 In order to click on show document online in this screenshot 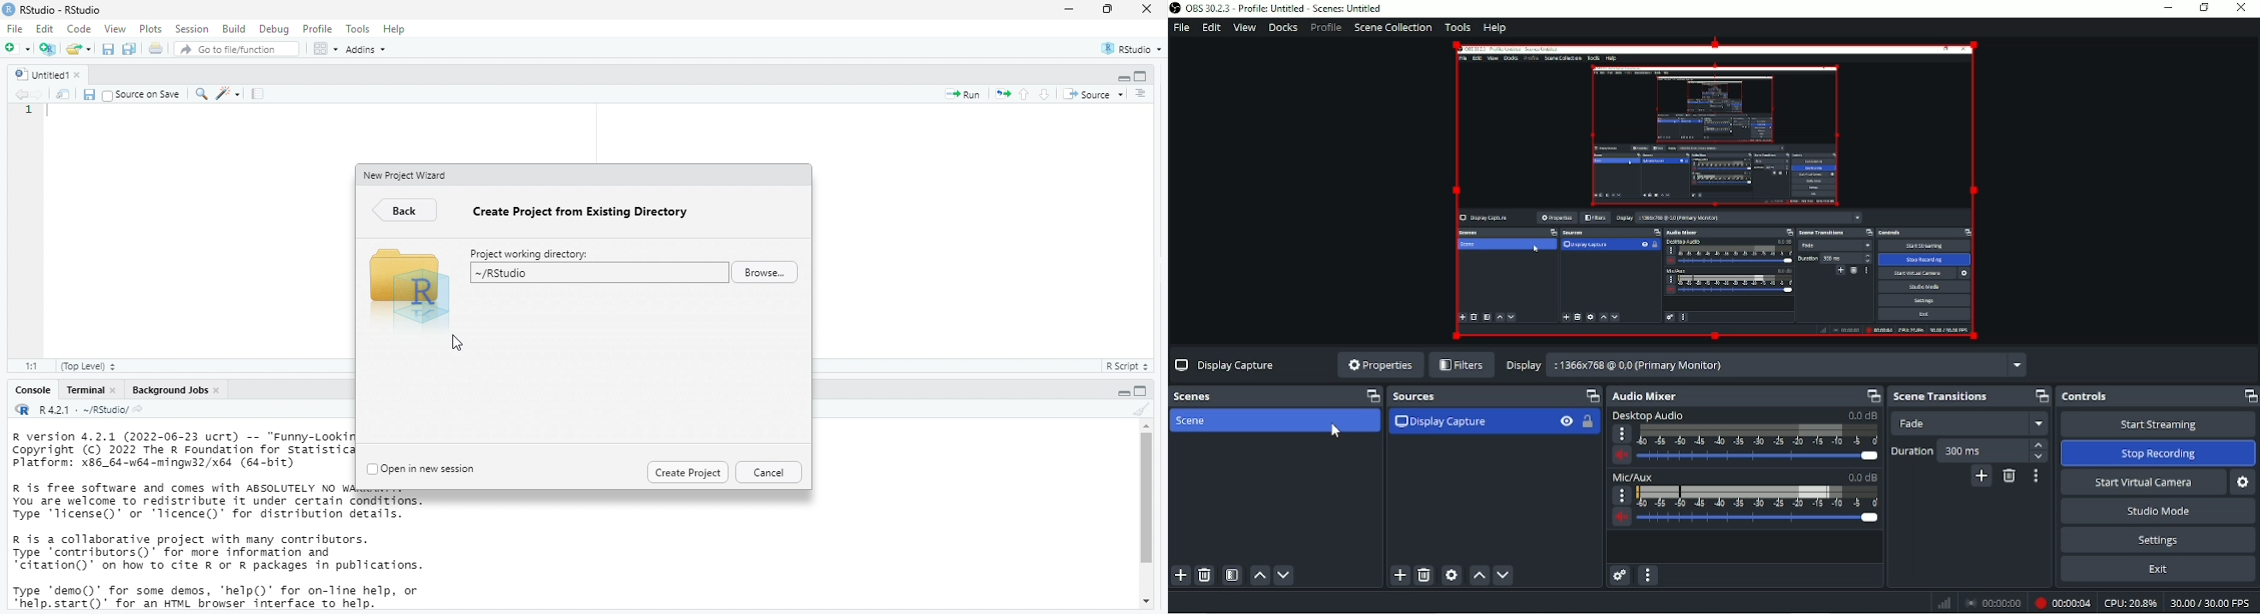, I will do `click(1148, 95)`.